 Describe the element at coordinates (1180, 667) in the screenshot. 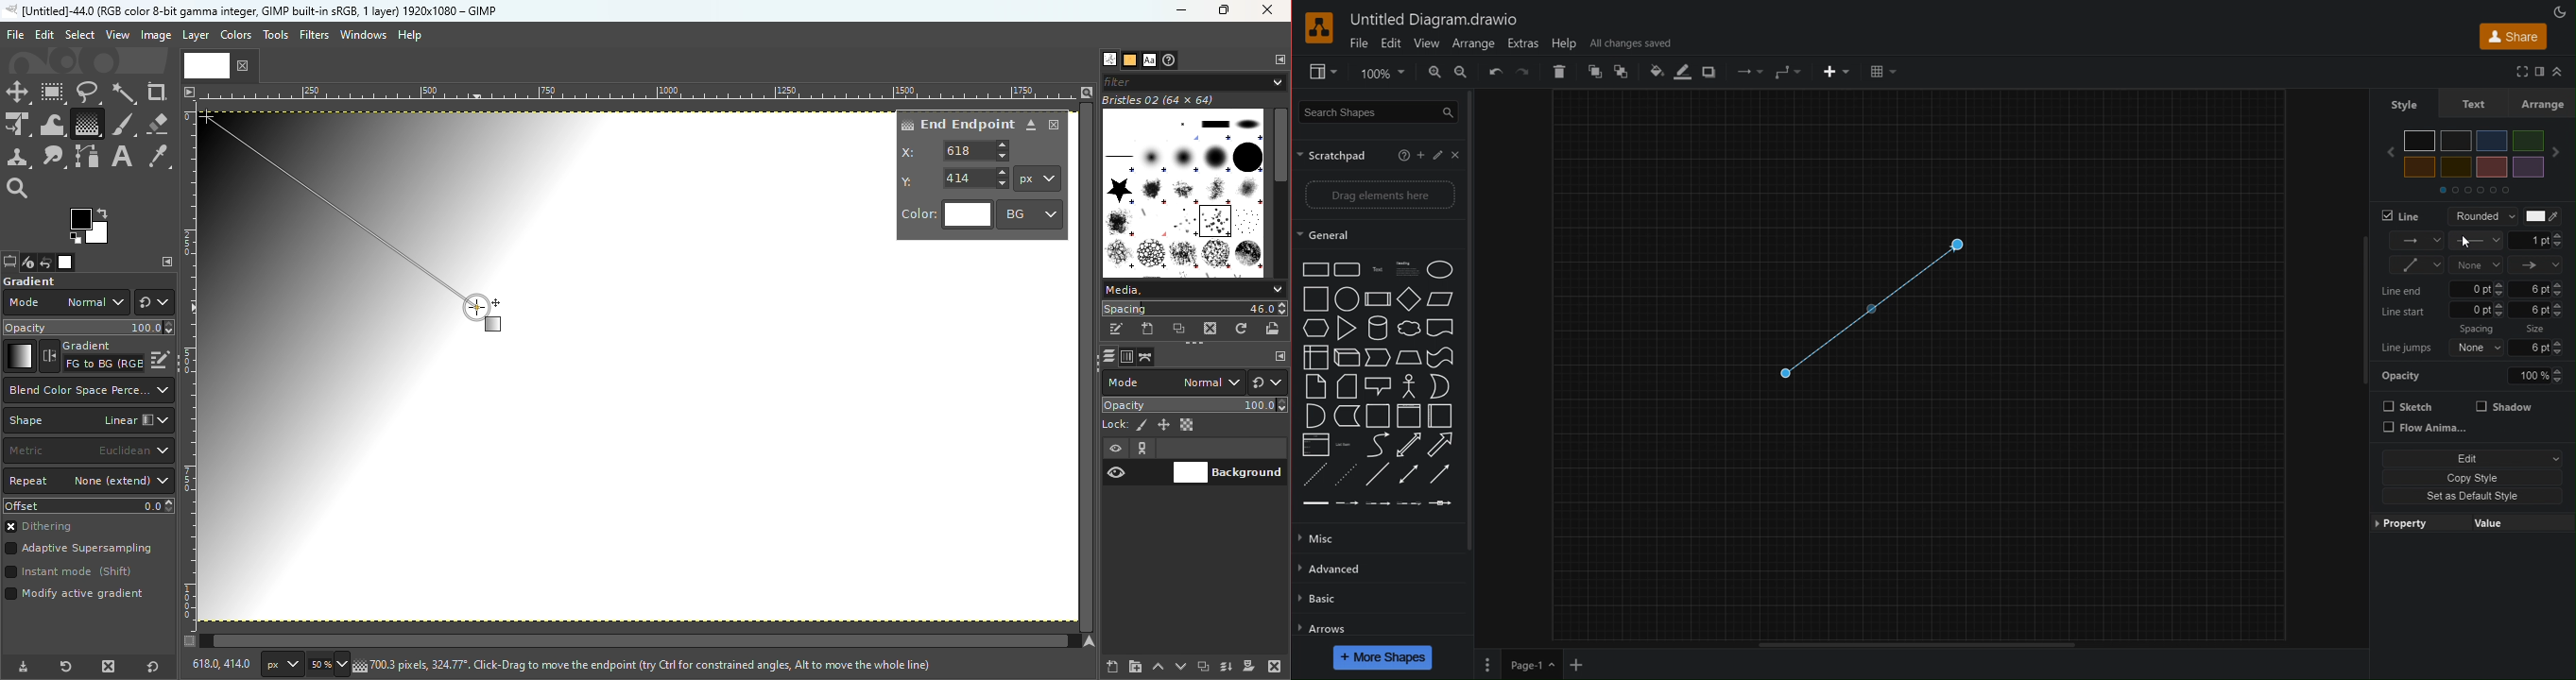

I see `Lower this layer one step in the layer stack` at that location.